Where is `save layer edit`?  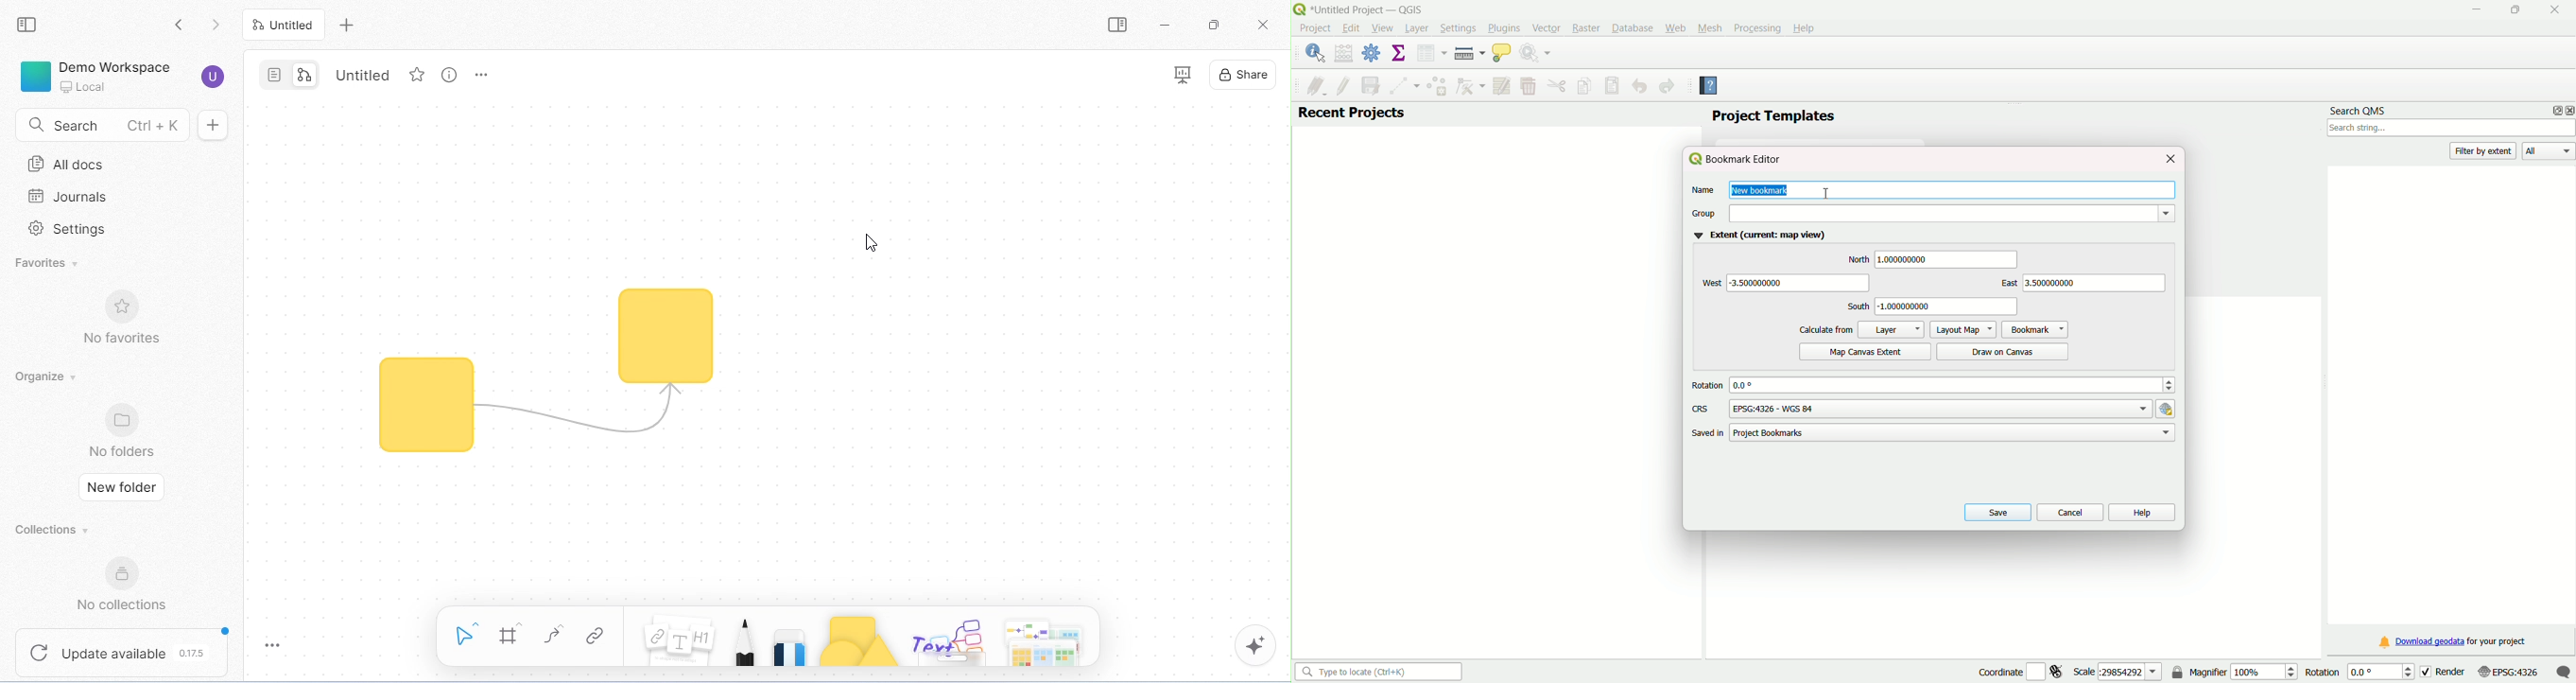 save layer edit is located at coordinates (1369, 84).